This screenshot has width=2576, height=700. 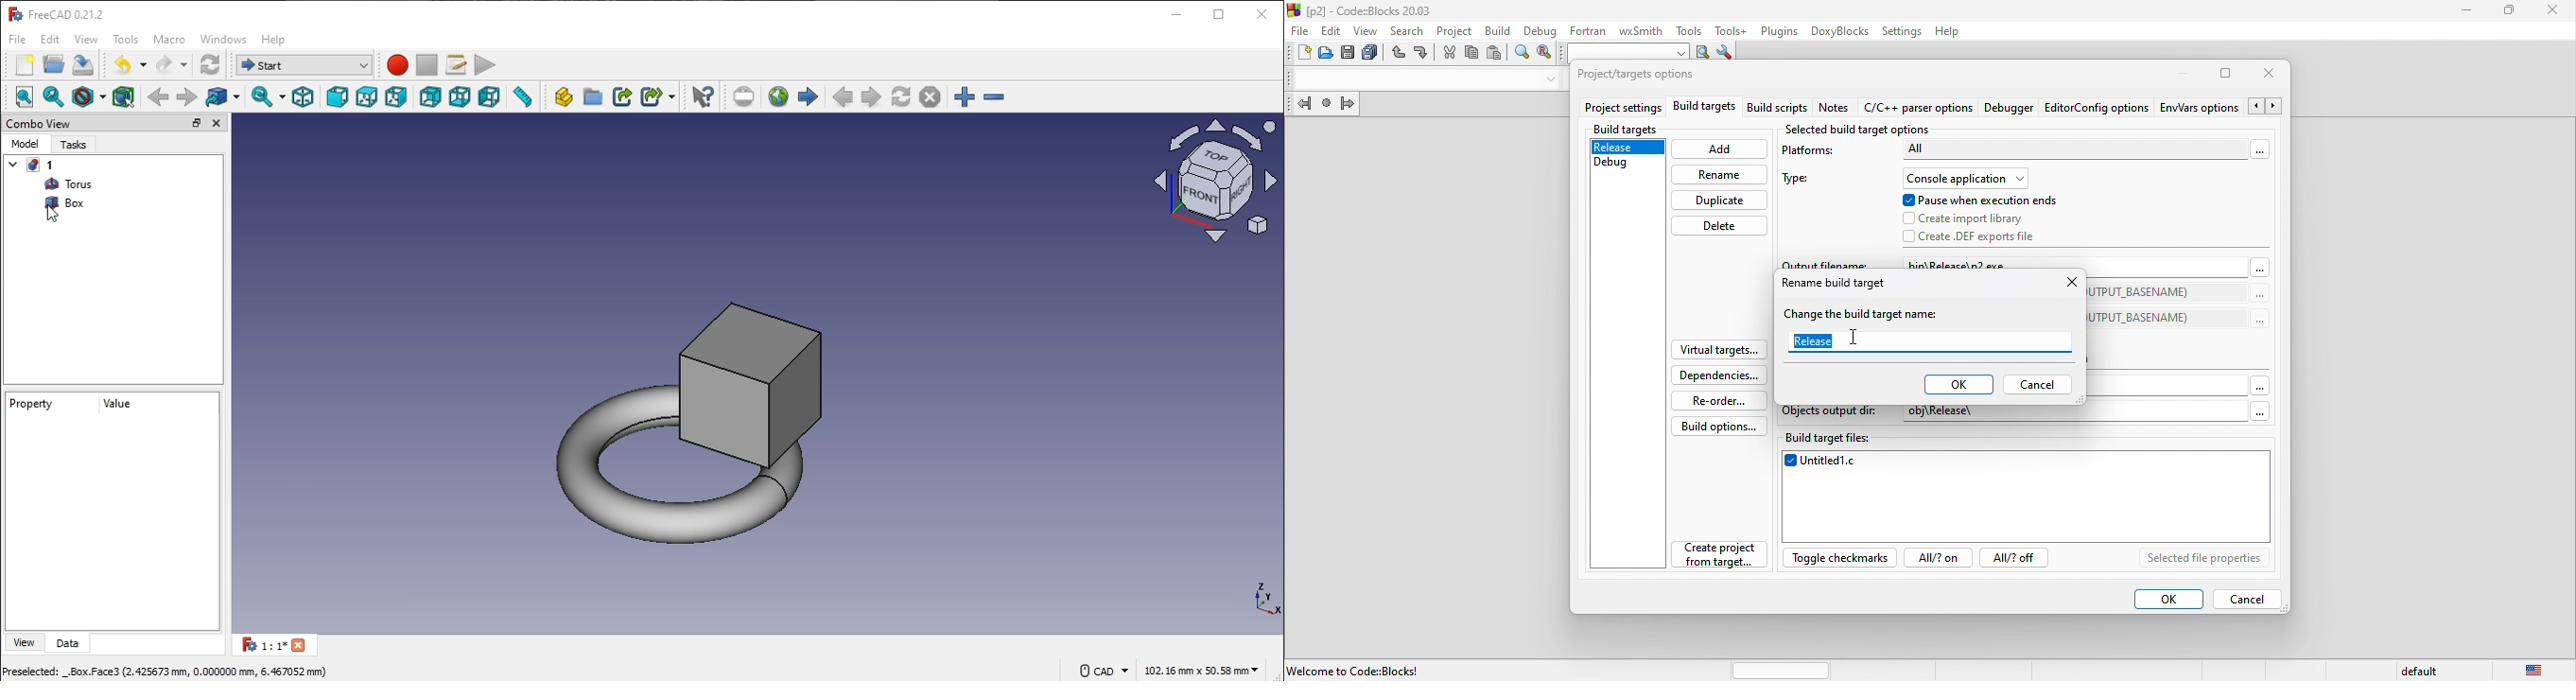 I want to click on paste, so click(x=1494, y=54).